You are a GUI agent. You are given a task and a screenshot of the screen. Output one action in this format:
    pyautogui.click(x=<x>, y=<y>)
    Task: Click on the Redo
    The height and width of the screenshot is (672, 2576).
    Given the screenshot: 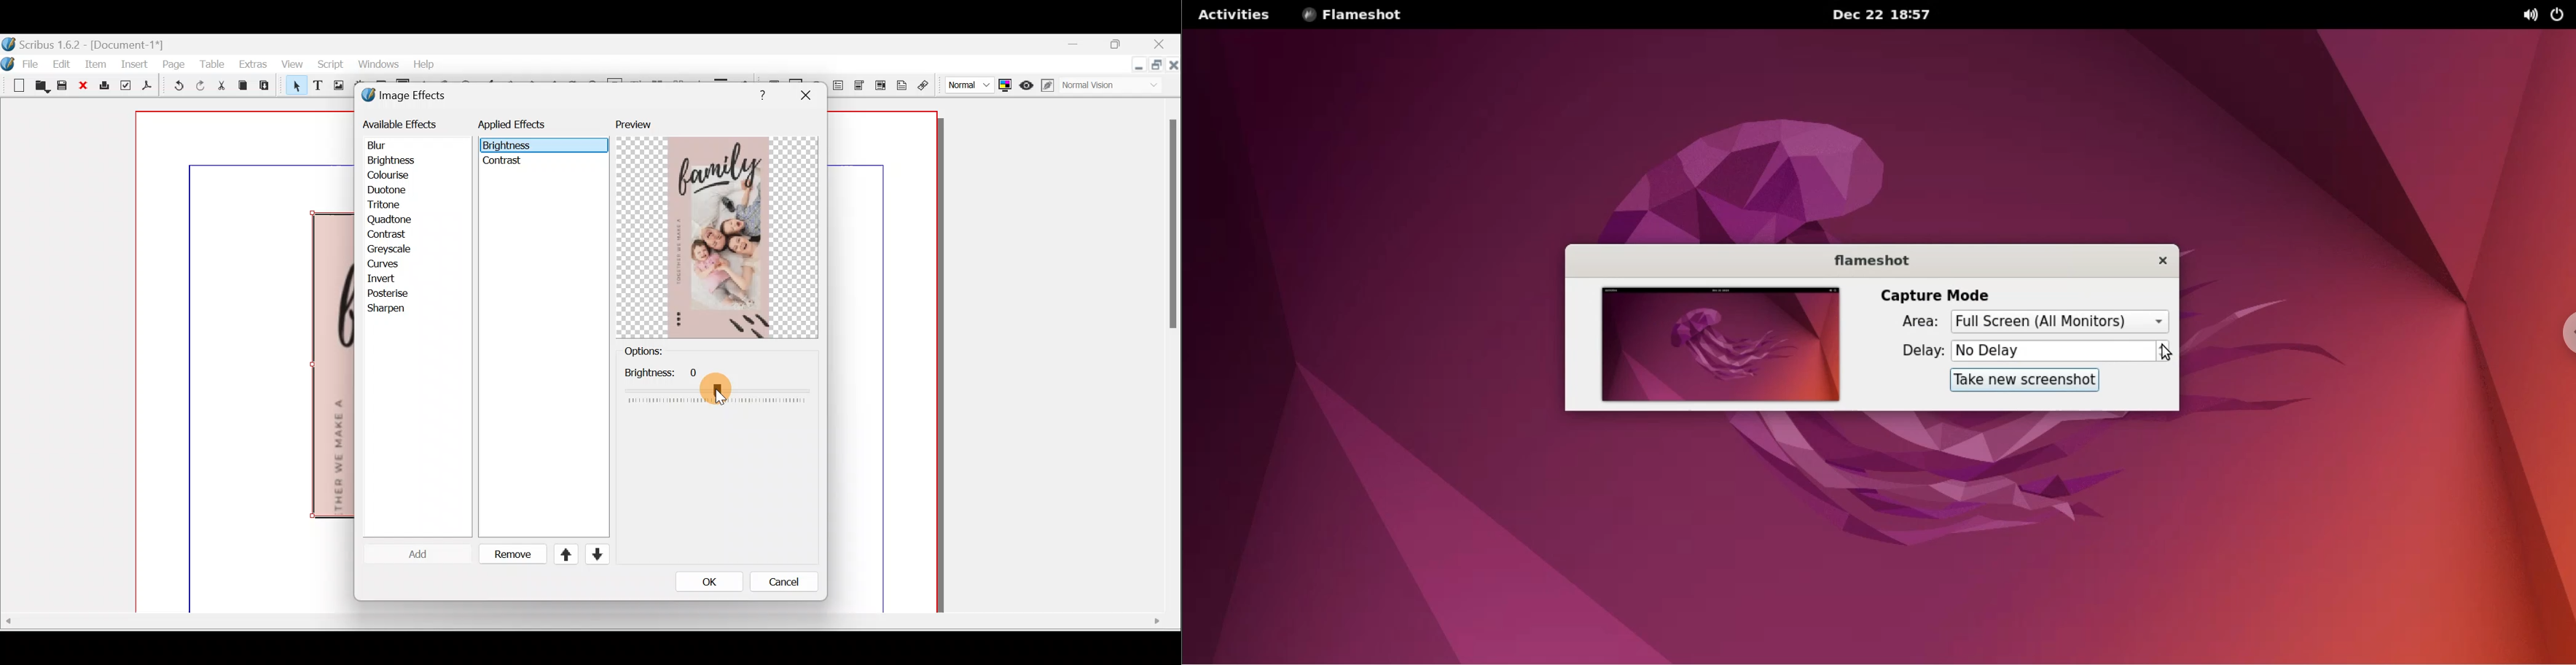 What is the action you would take?
    pyautogui.click(x=200, y=85)
    